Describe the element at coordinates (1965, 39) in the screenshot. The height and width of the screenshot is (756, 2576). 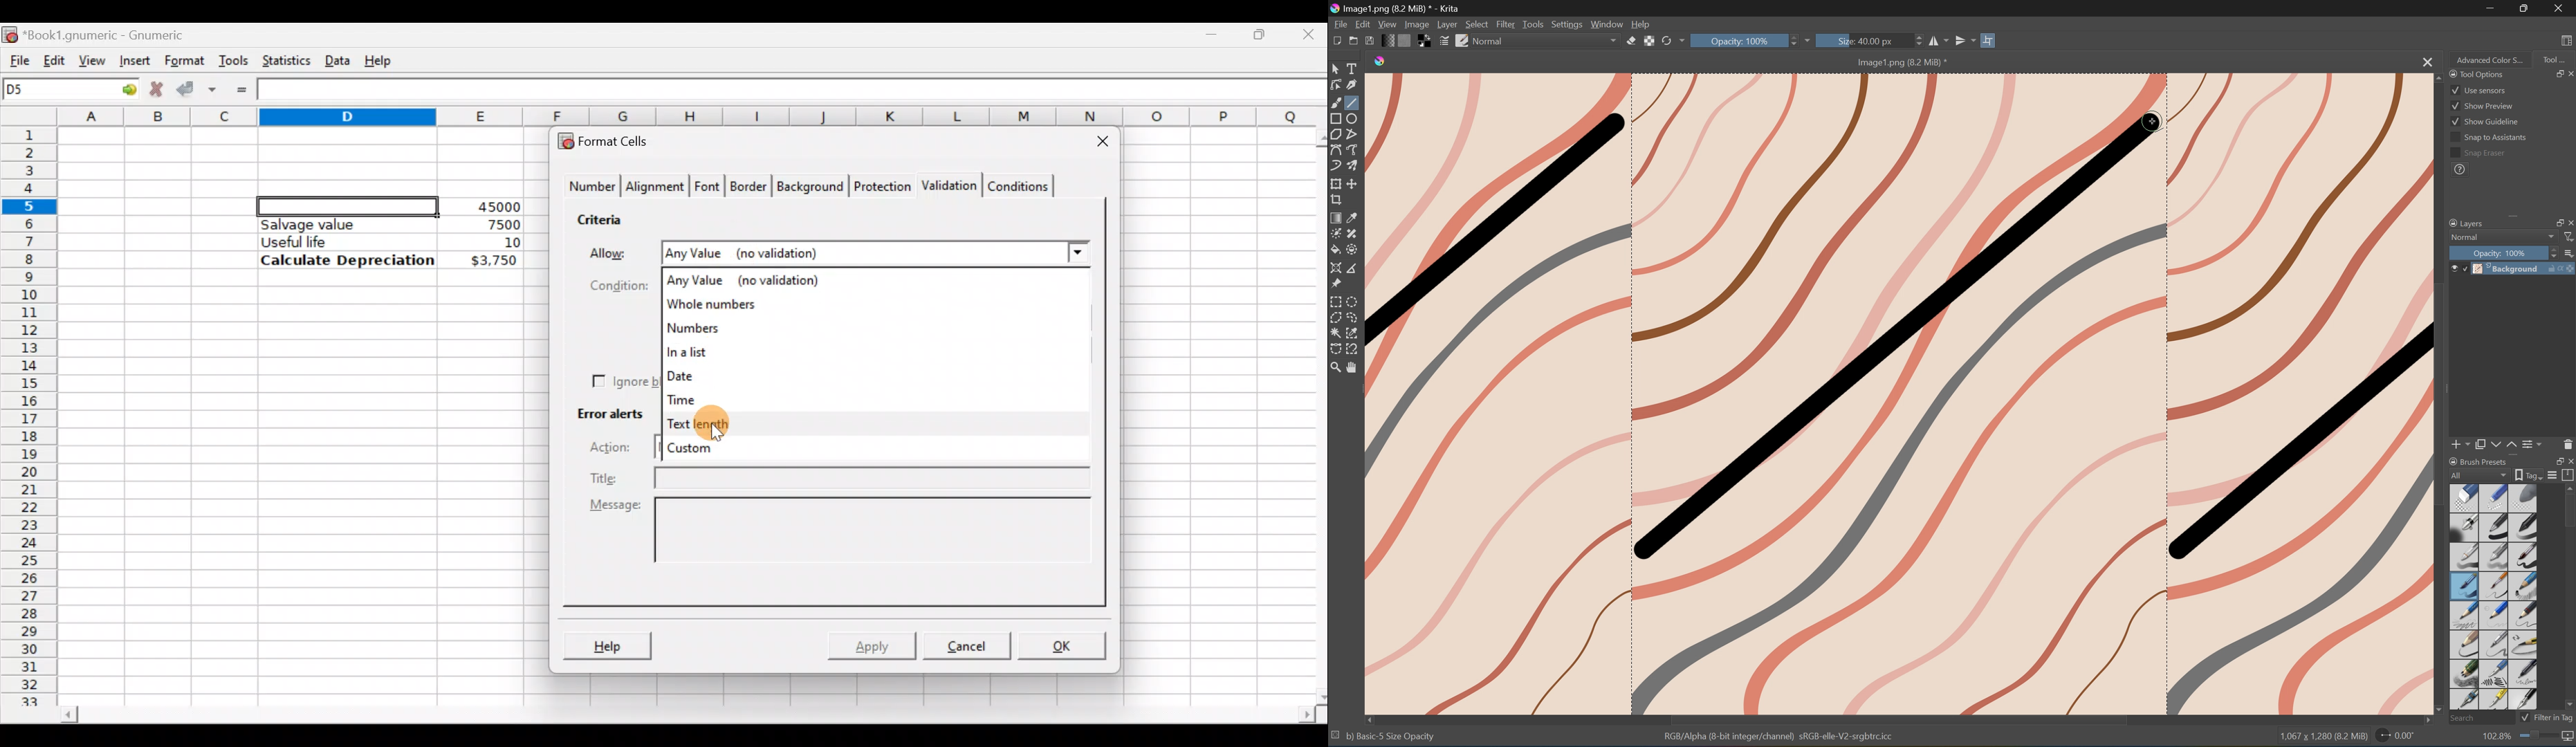
I see `Vertical Mirror tool` at that location.